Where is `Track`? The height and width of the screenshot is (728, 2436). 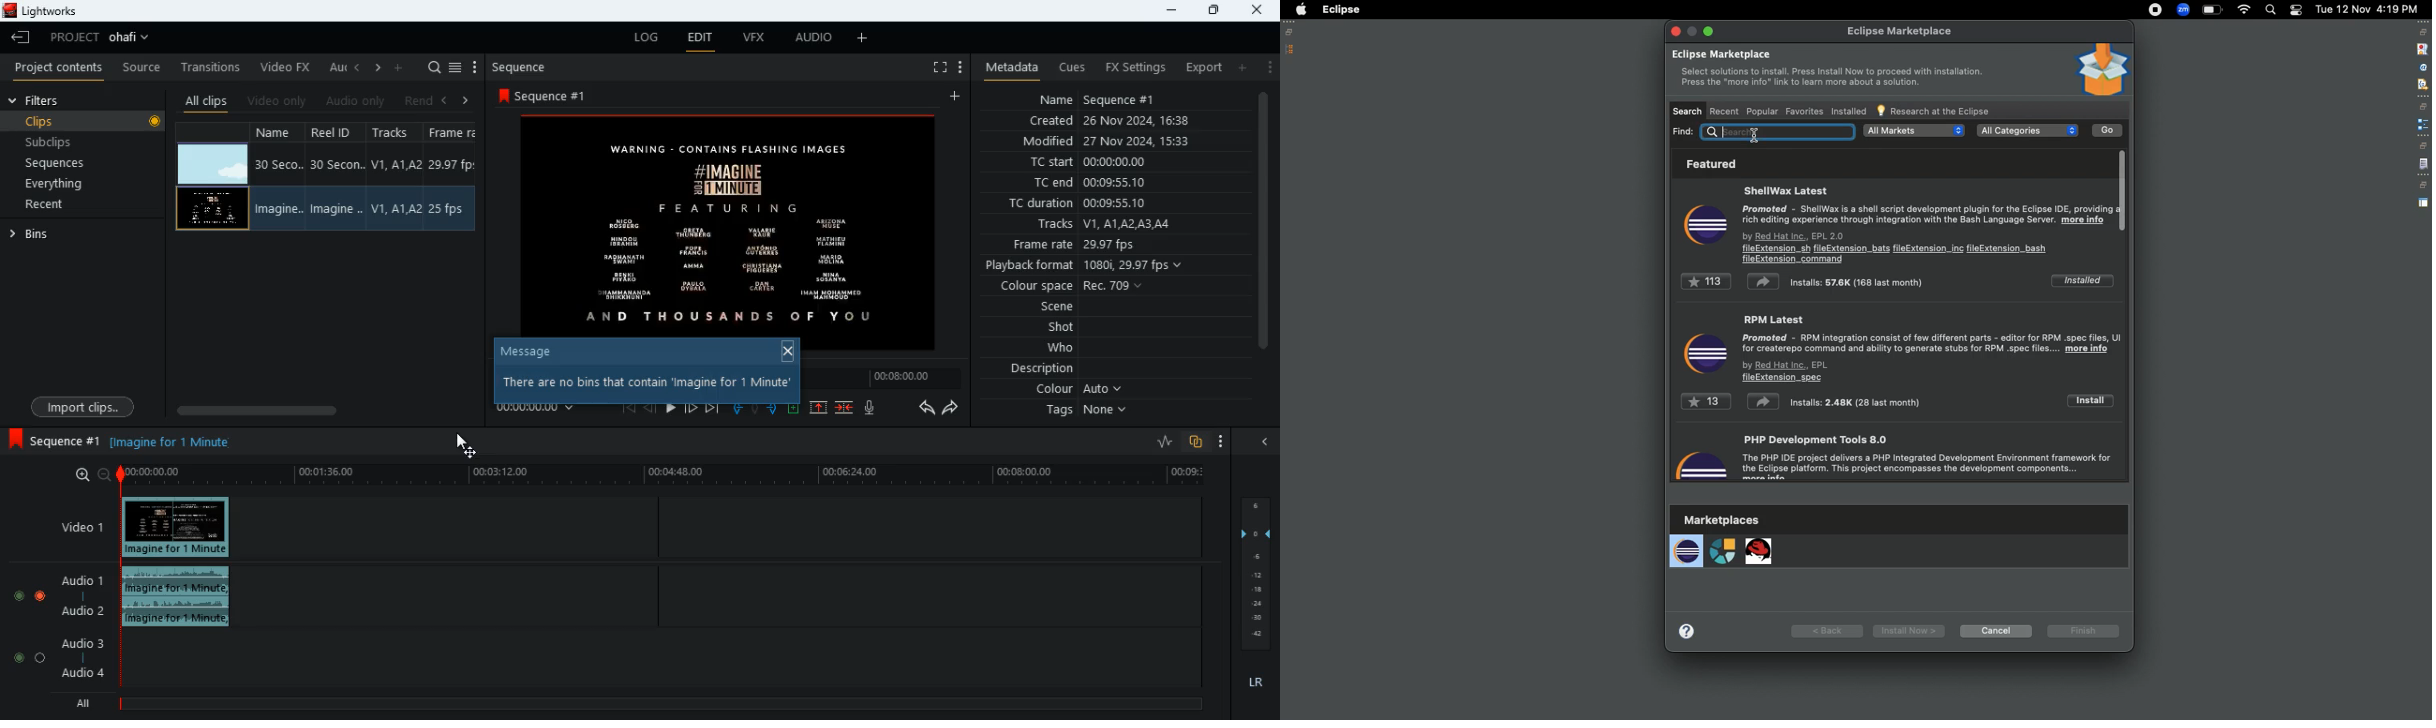 Track is located at coordinates (395, 208).